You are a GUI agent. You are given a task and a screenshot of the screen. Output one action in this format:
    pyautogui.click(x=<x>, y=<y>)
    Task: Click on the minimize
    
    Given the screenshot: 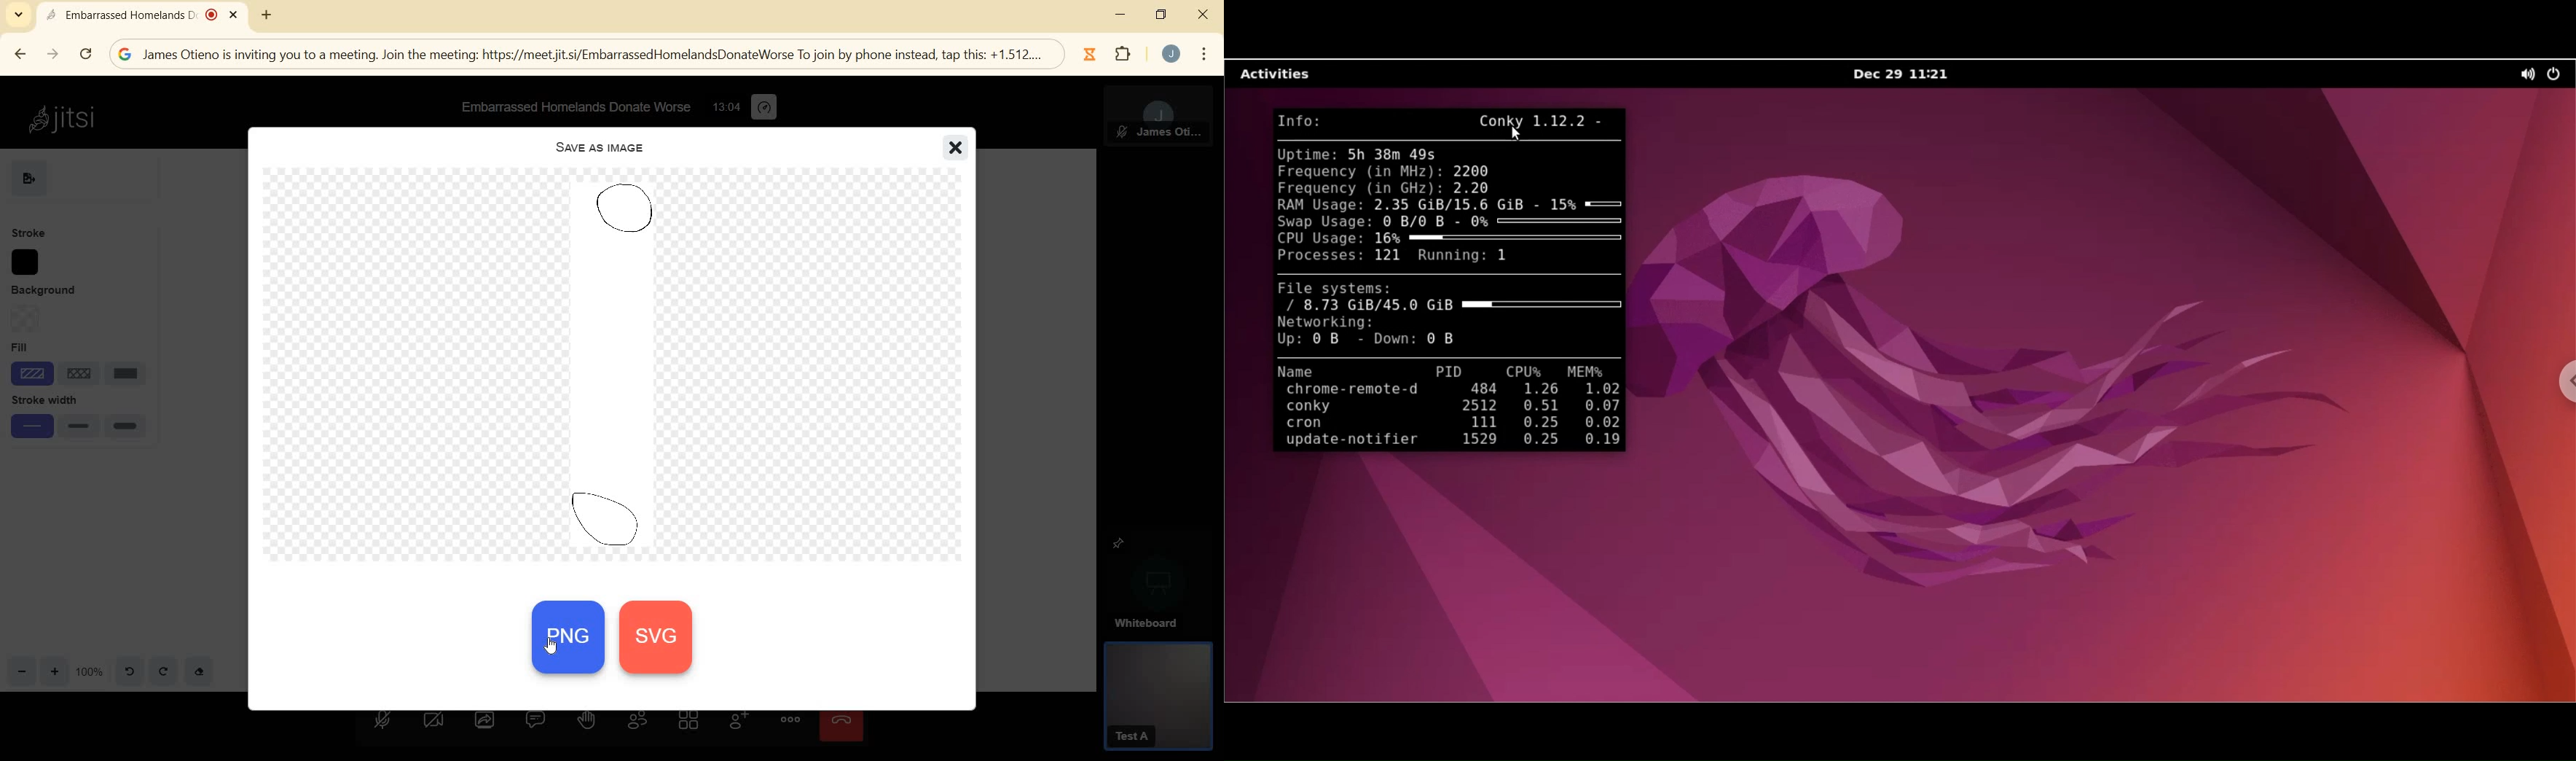 What is the action you would take?
    pyautogui.click(x=1120, y=14)
    